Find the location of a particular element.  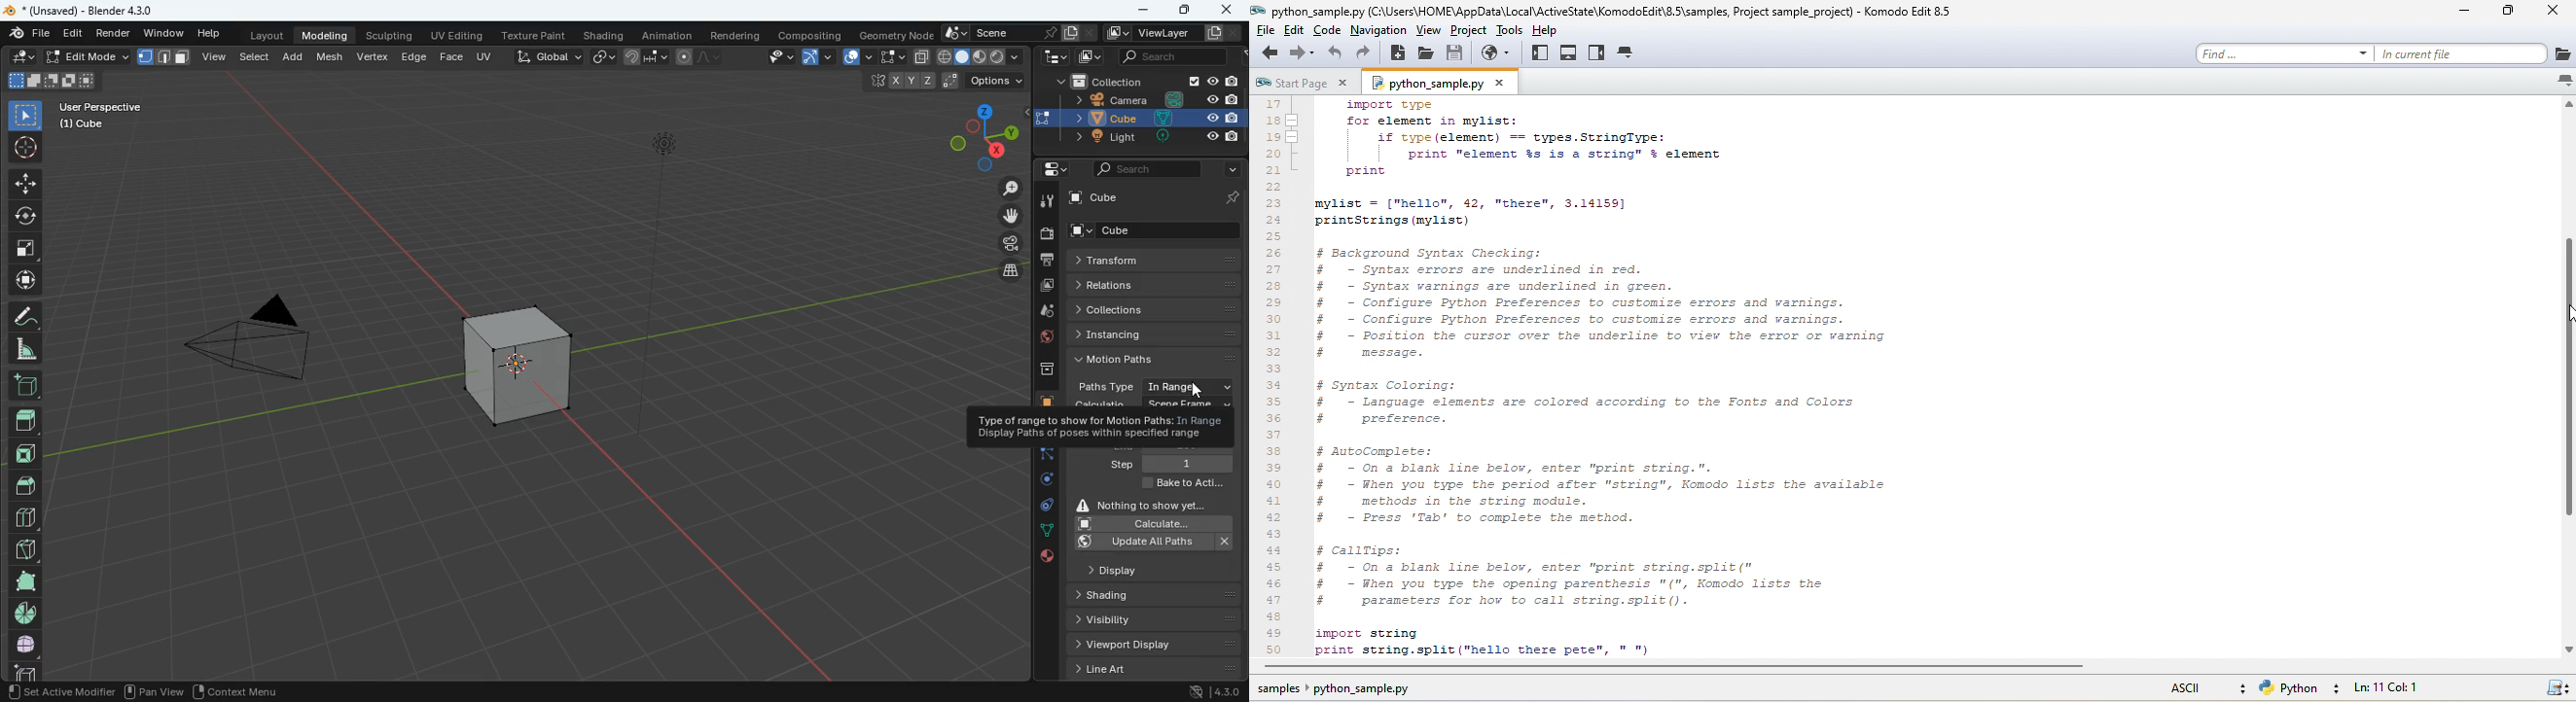

minimize is located at coordinates (1142, 9).